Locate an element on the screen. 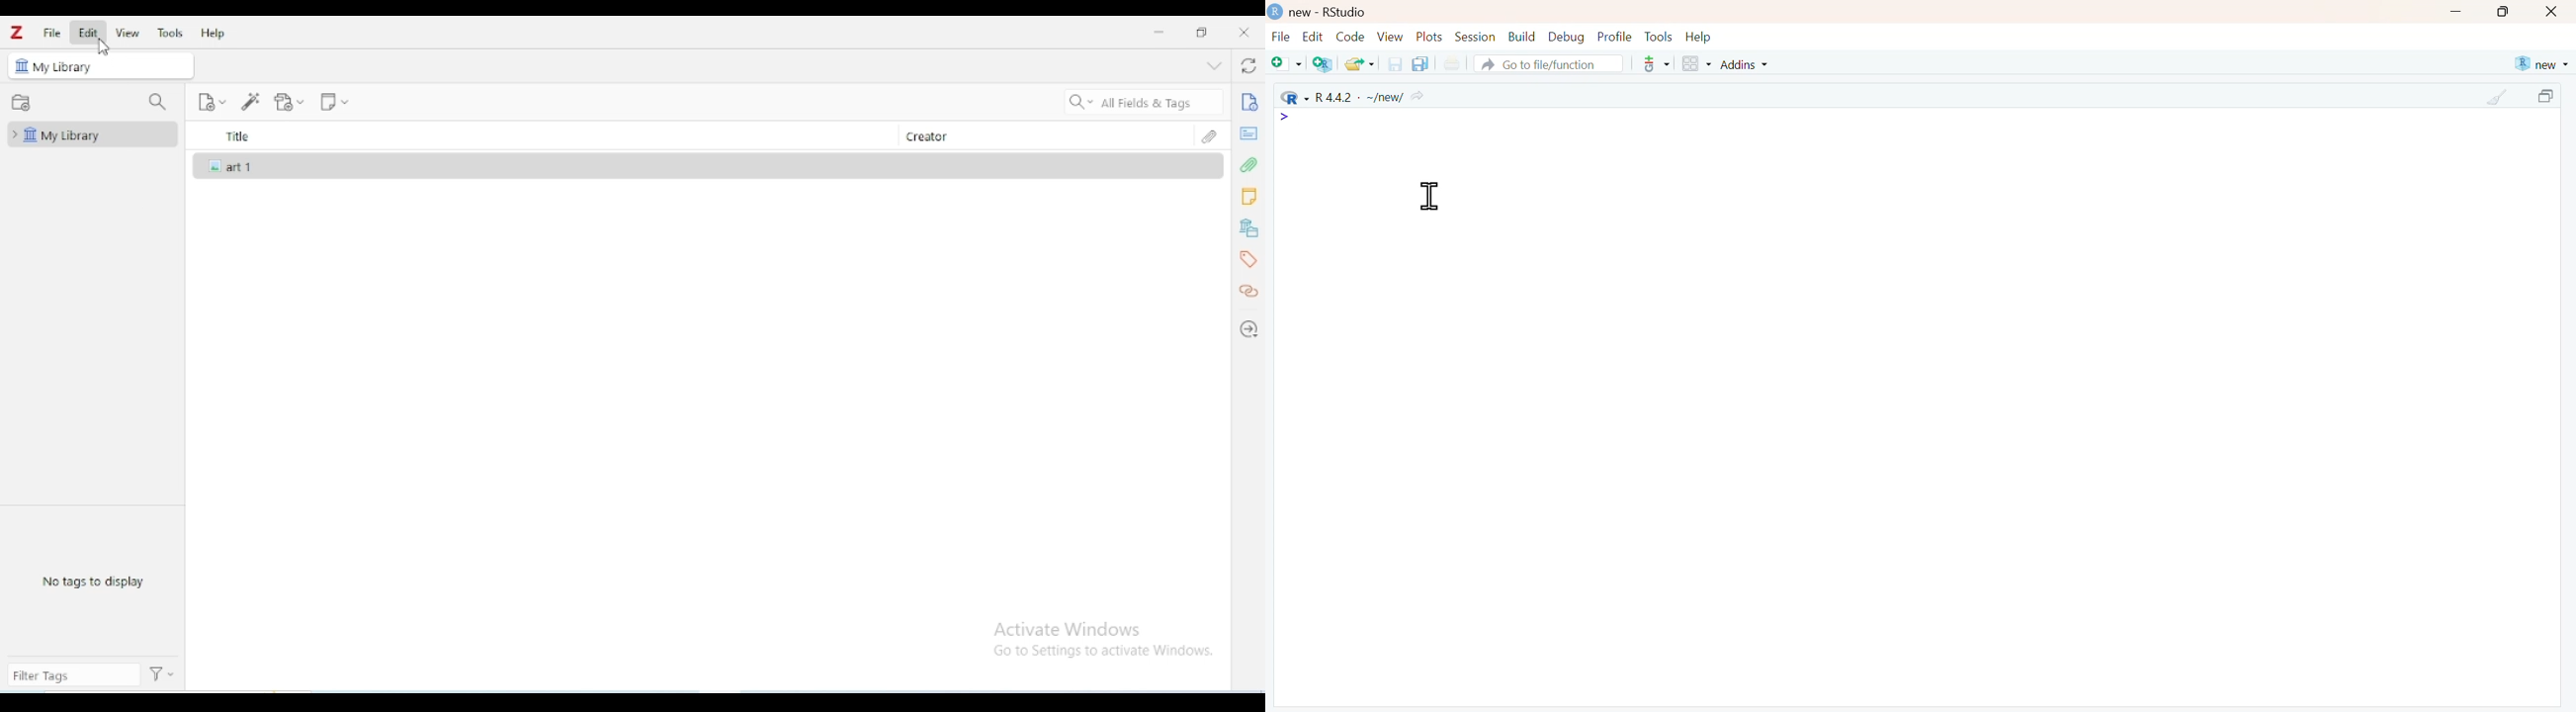  View is located at coordinates (1392, 37).